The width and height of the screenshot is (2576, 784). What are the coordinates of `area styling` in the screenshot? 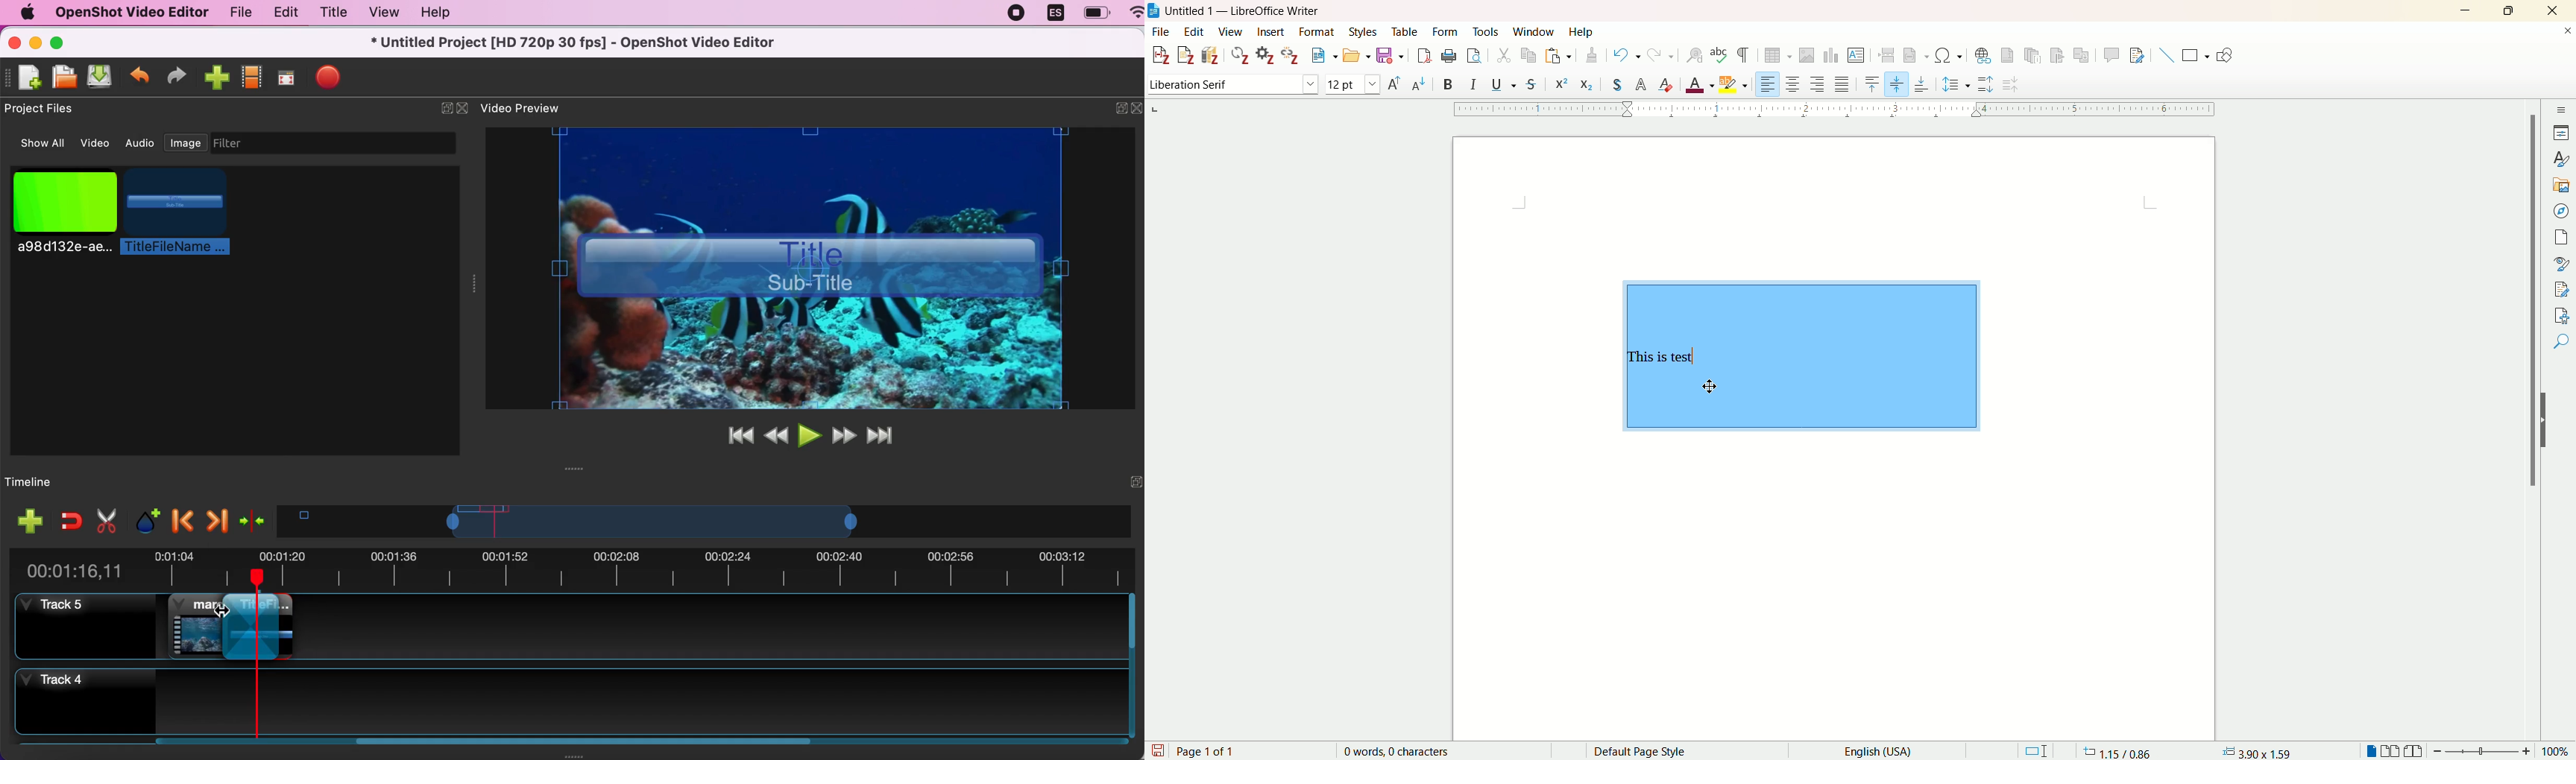 It's located at (1830, 83).